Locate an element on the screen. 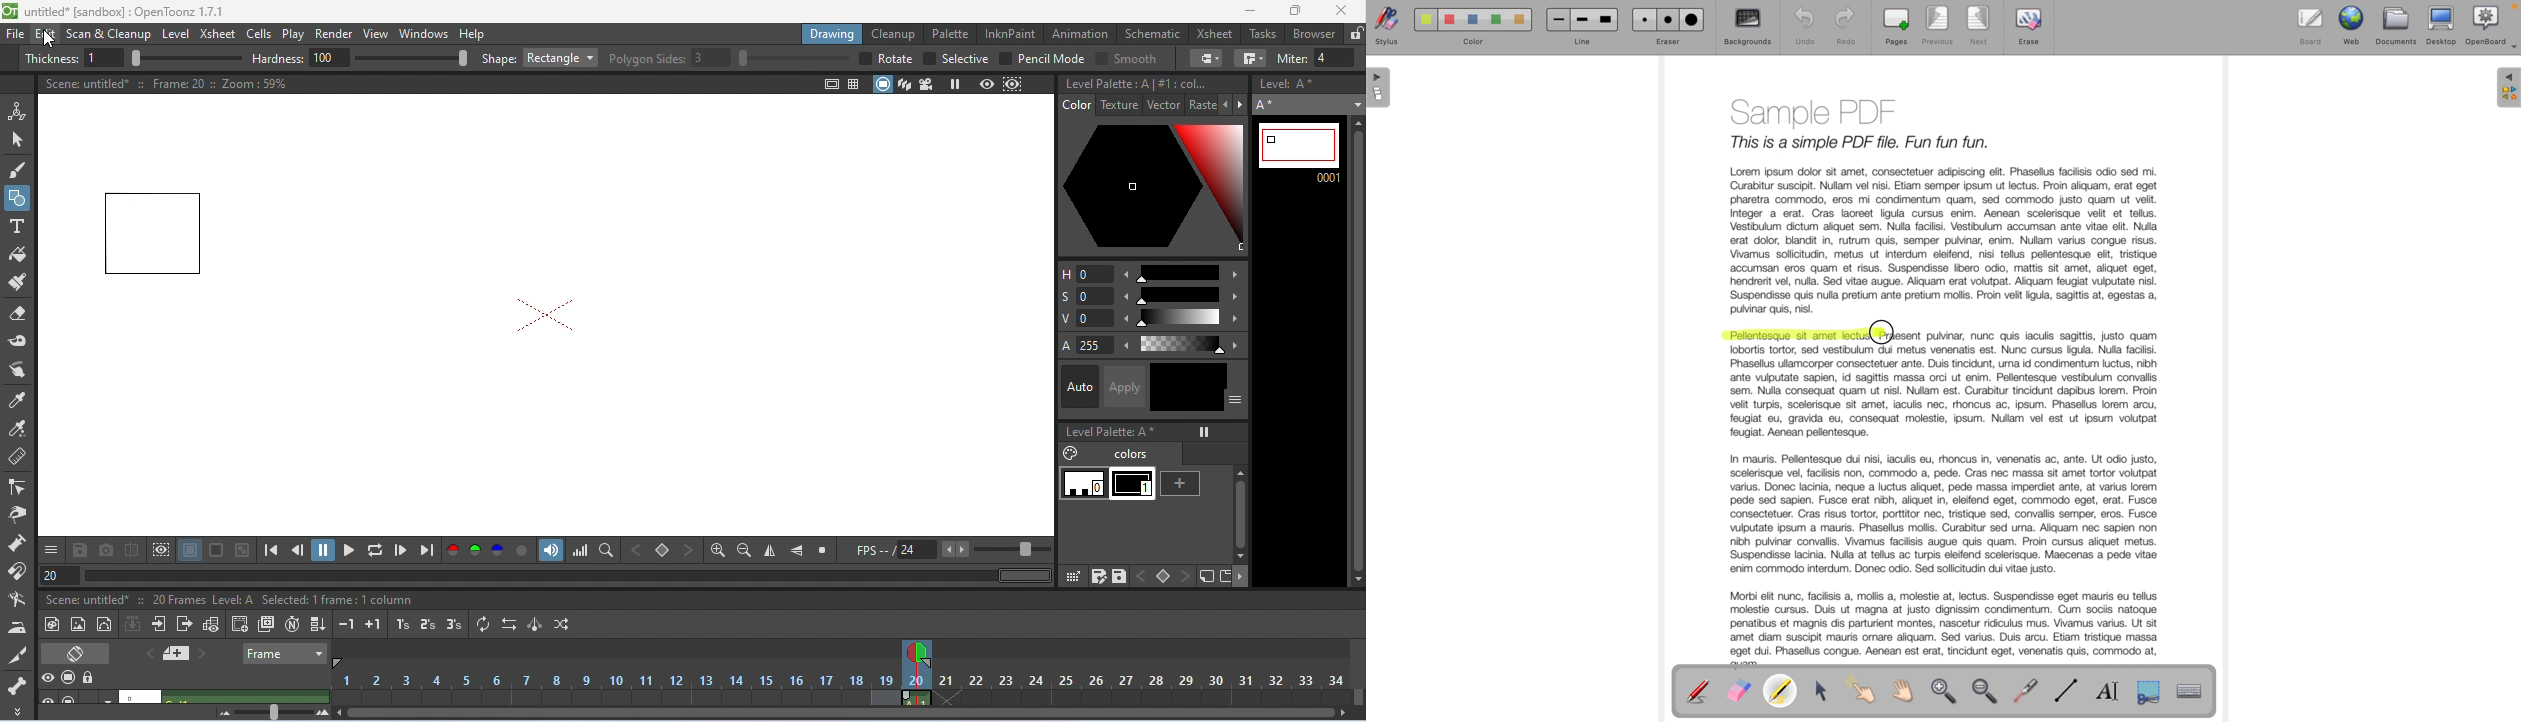 The height and width of the screenshot is (728, 2548). pdf background is located at coordinates (1942, 203).